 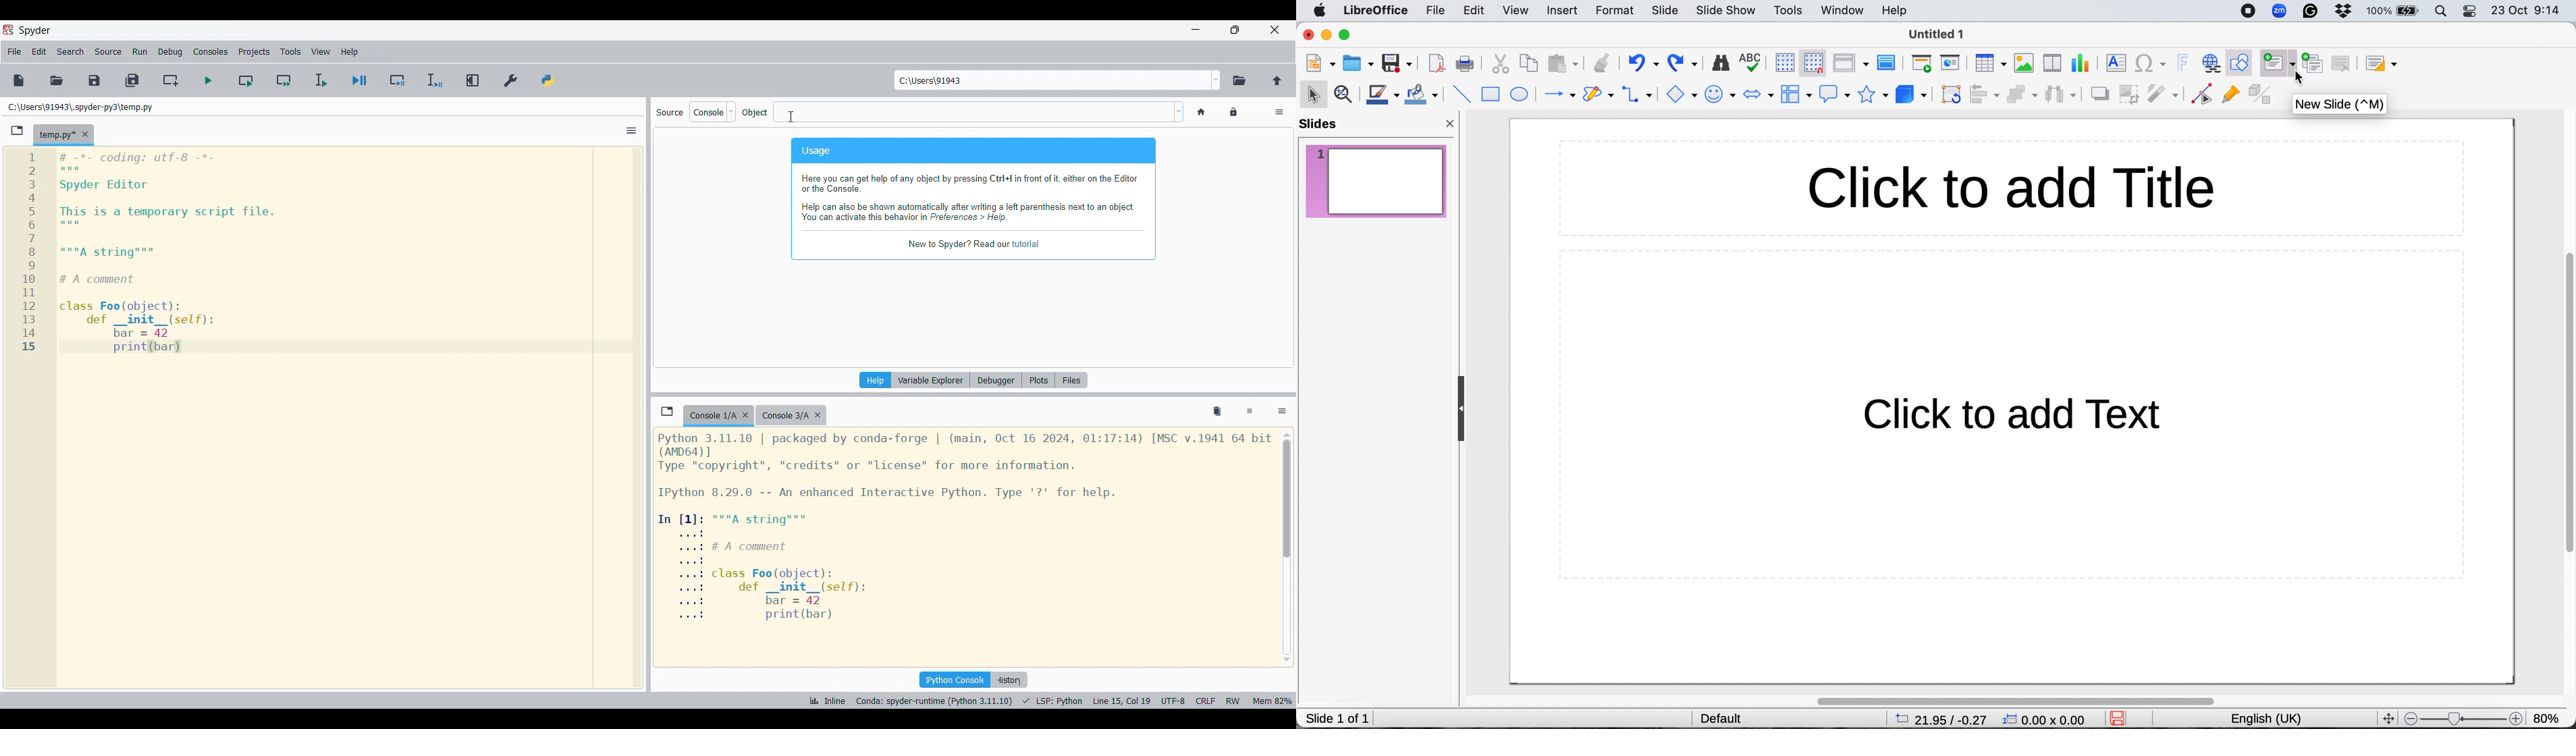 I want to click on help, so click(x=1897, y=10).